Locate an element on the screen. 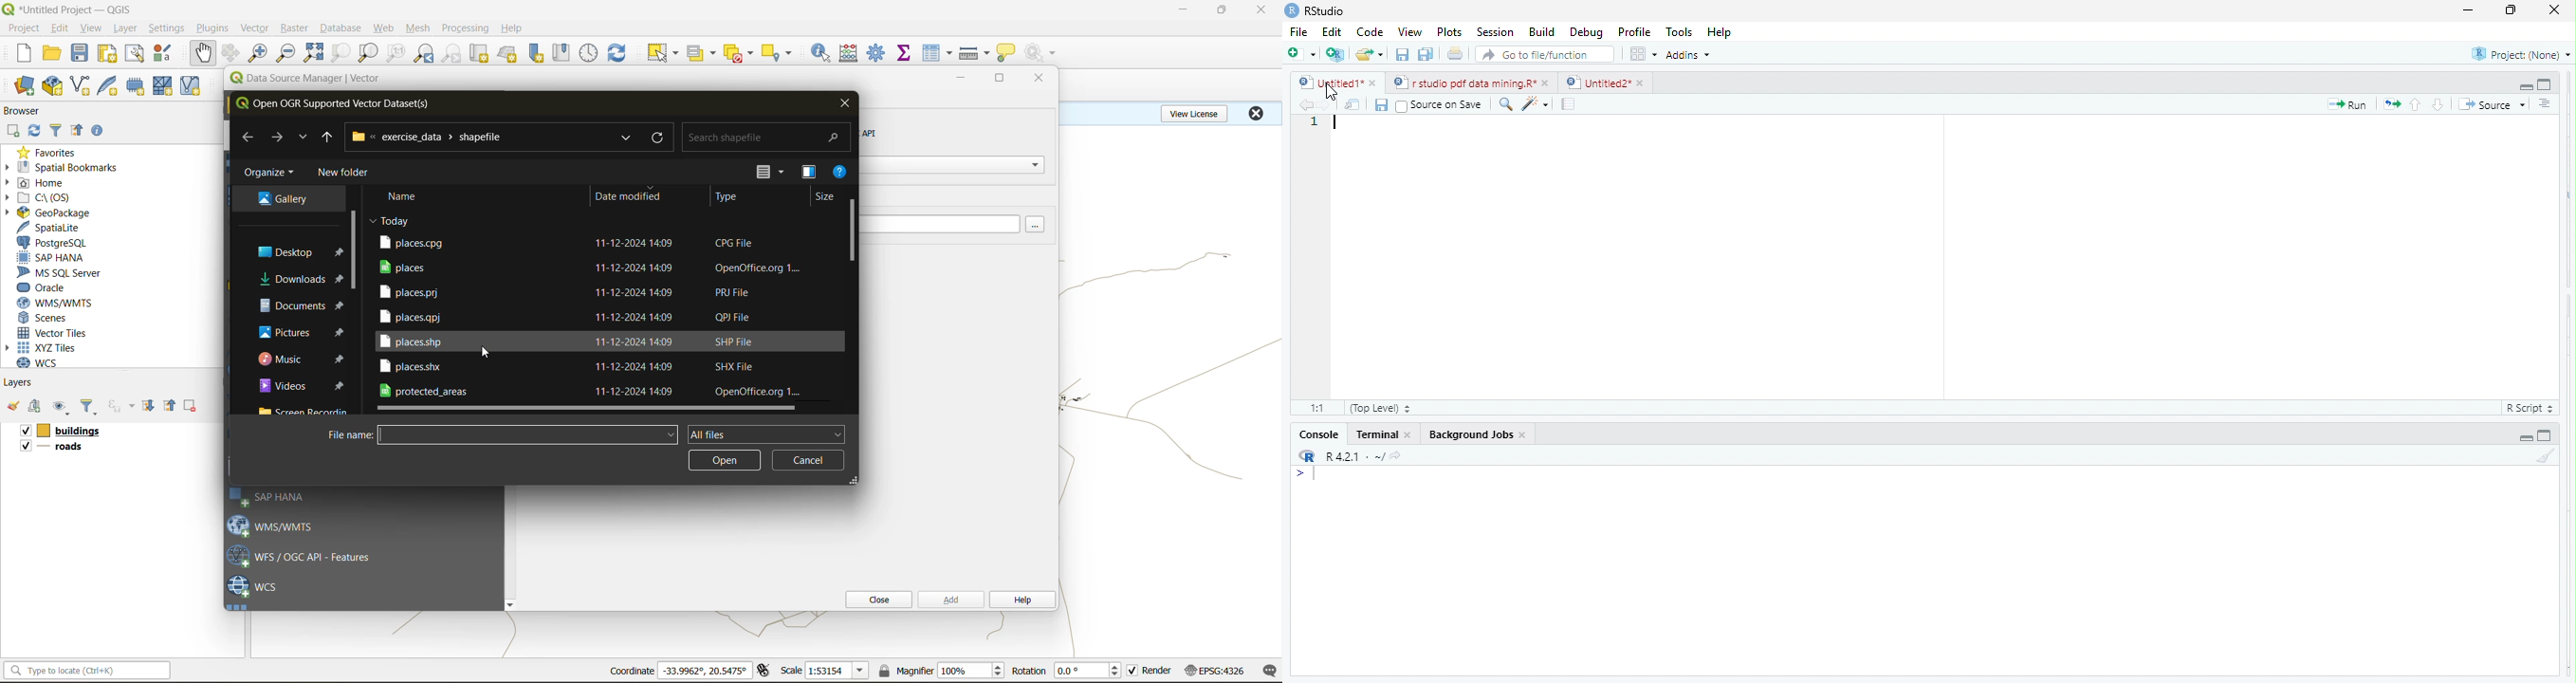  scale is located at coordinates (837, 671).